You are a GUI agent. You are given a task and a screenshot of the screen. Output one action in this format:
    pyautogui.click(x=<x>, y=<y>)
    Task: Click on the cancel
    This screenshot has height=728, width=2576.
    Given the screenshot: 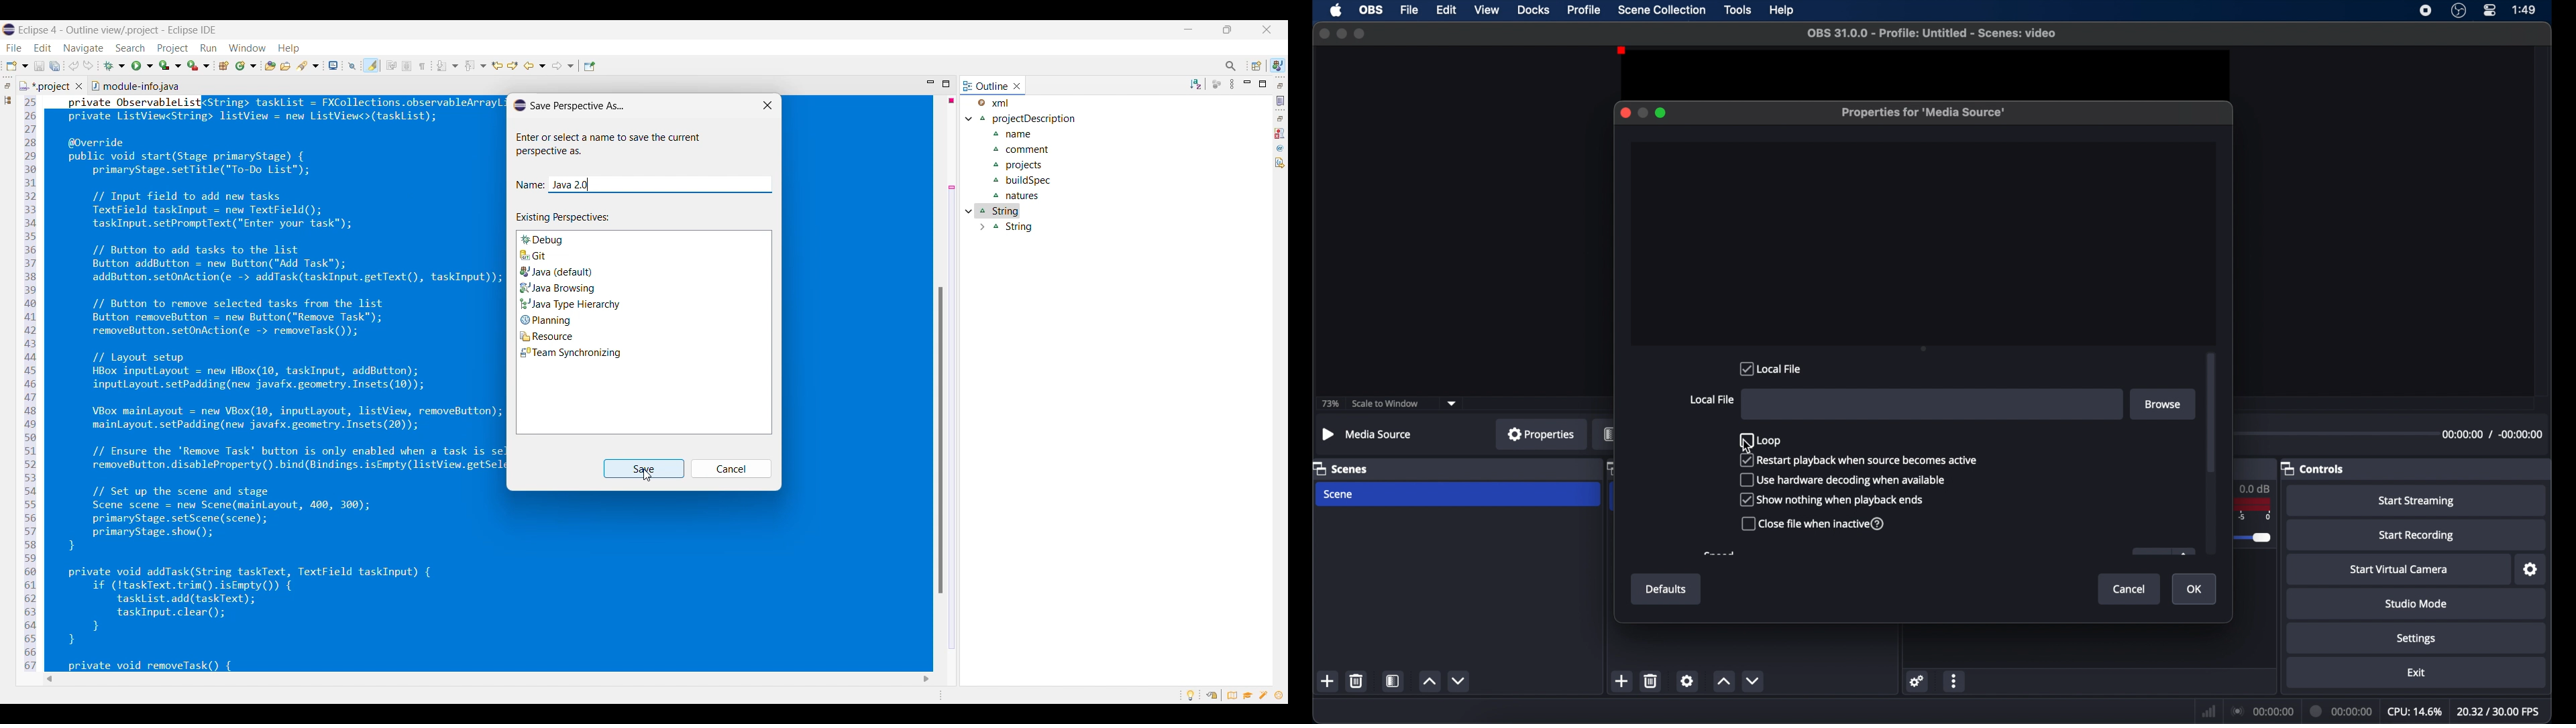 What is the action you would take?
    pyautogui.click(x=2132, y=589)
    